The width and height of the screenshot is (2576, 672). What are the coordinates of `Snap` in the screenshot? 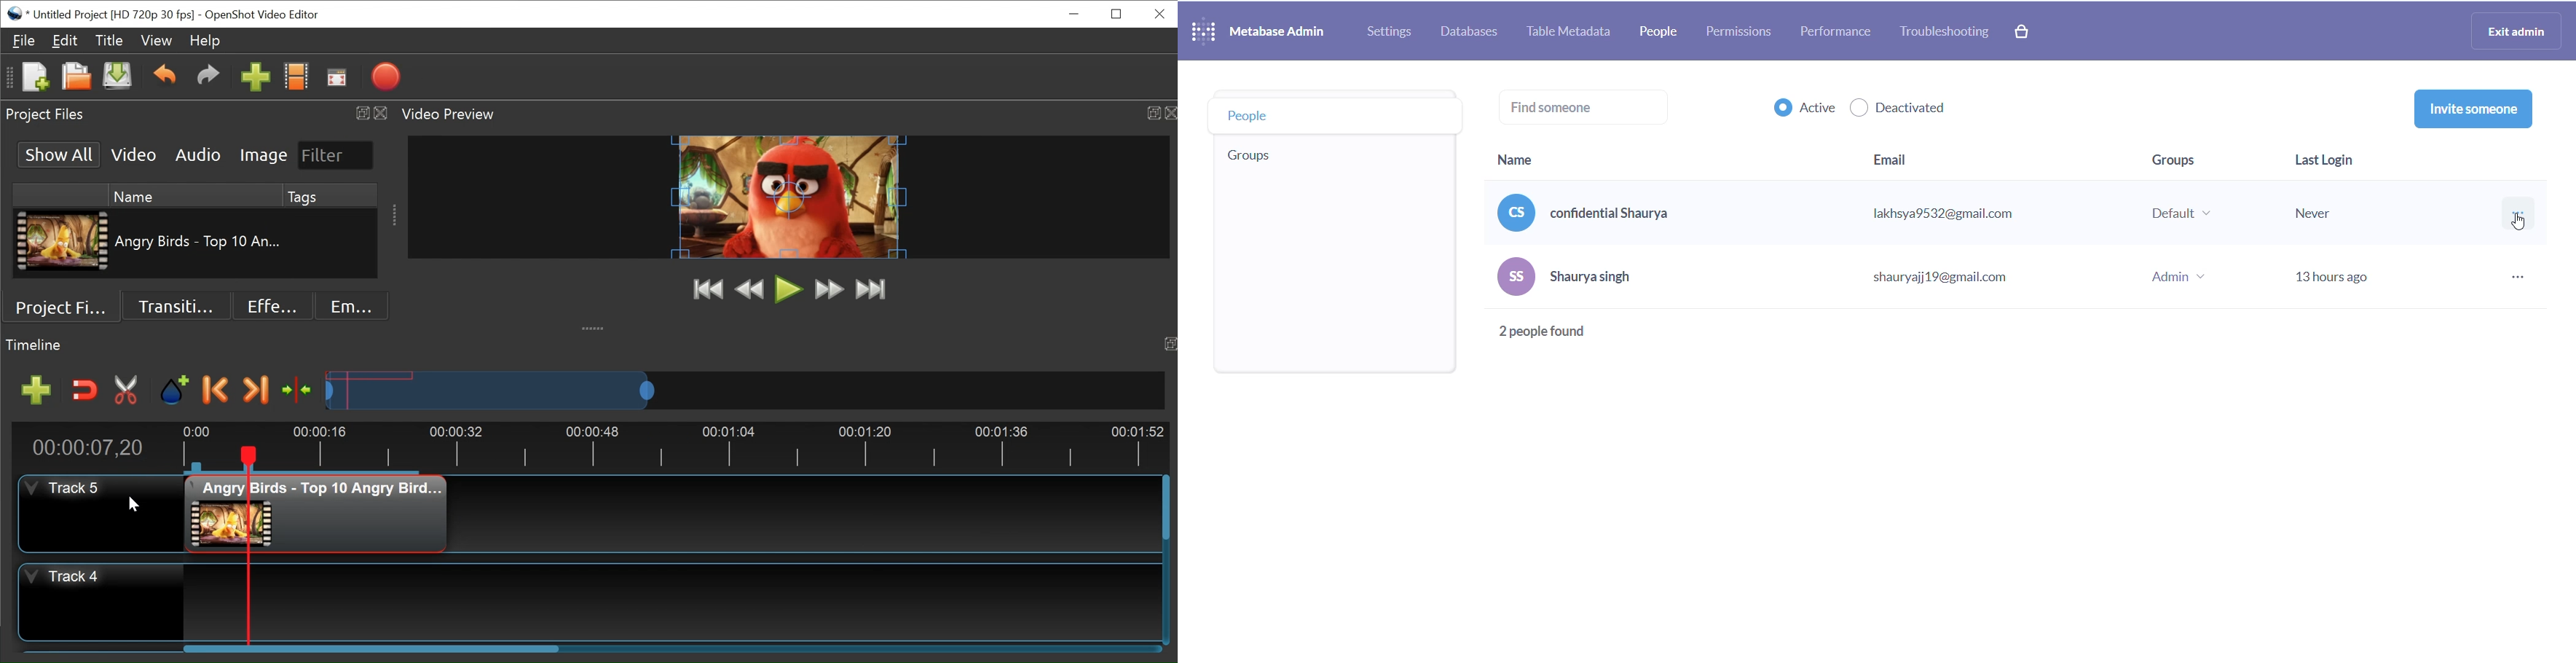 It's located at (85, 390).